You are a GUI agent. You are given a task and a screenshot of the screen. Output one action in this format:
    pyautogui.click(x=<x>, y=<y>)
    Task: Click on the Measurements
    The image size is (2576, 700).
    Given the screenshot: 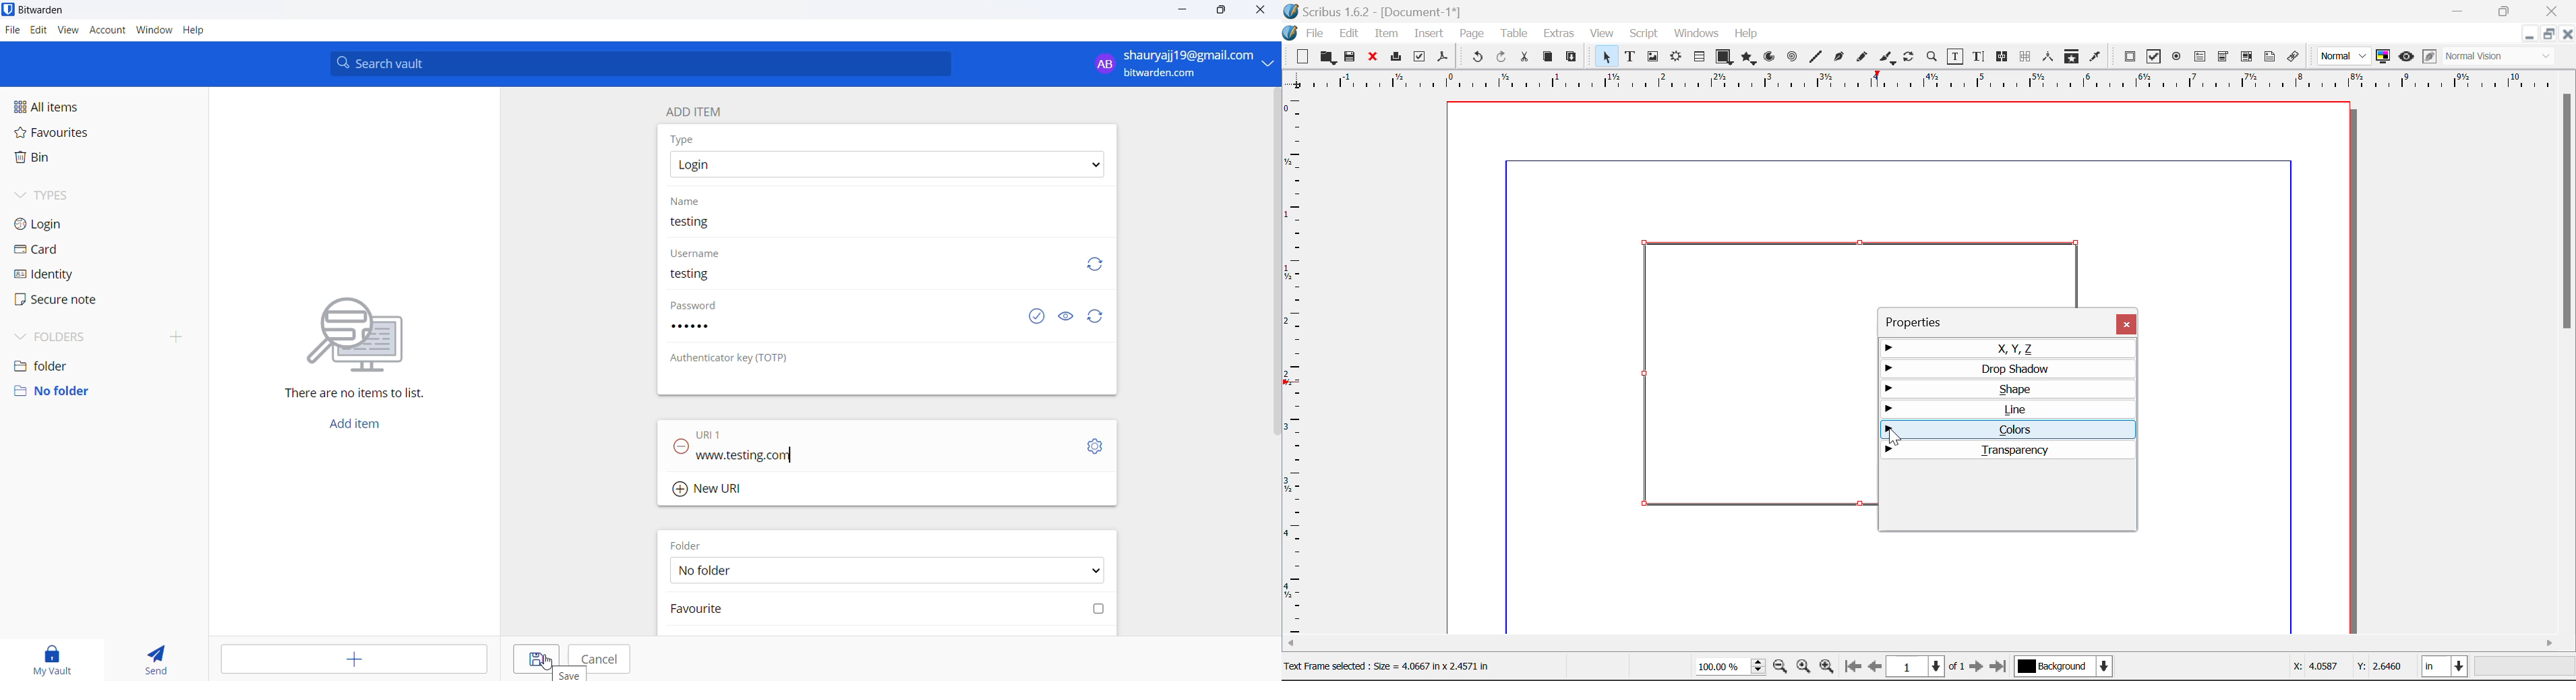 What is the action you would take?
    pyautogui.click(x=2050, y=57)
    